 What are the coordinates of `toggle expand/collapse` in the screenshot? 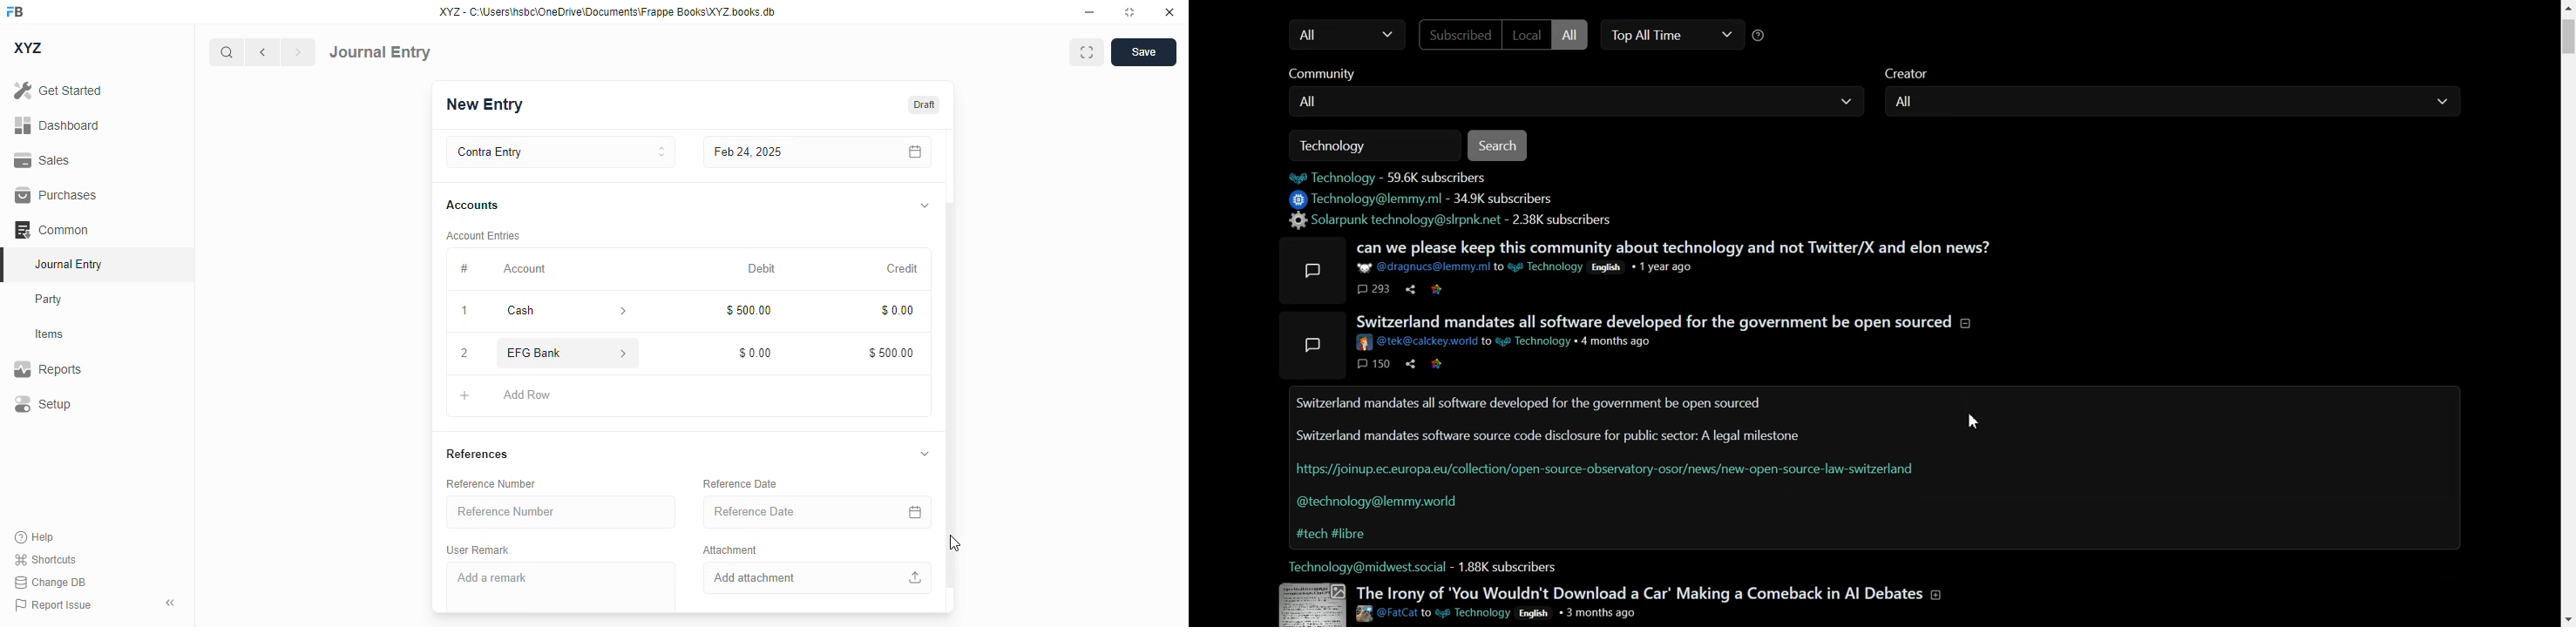 It's located at (925, 455).